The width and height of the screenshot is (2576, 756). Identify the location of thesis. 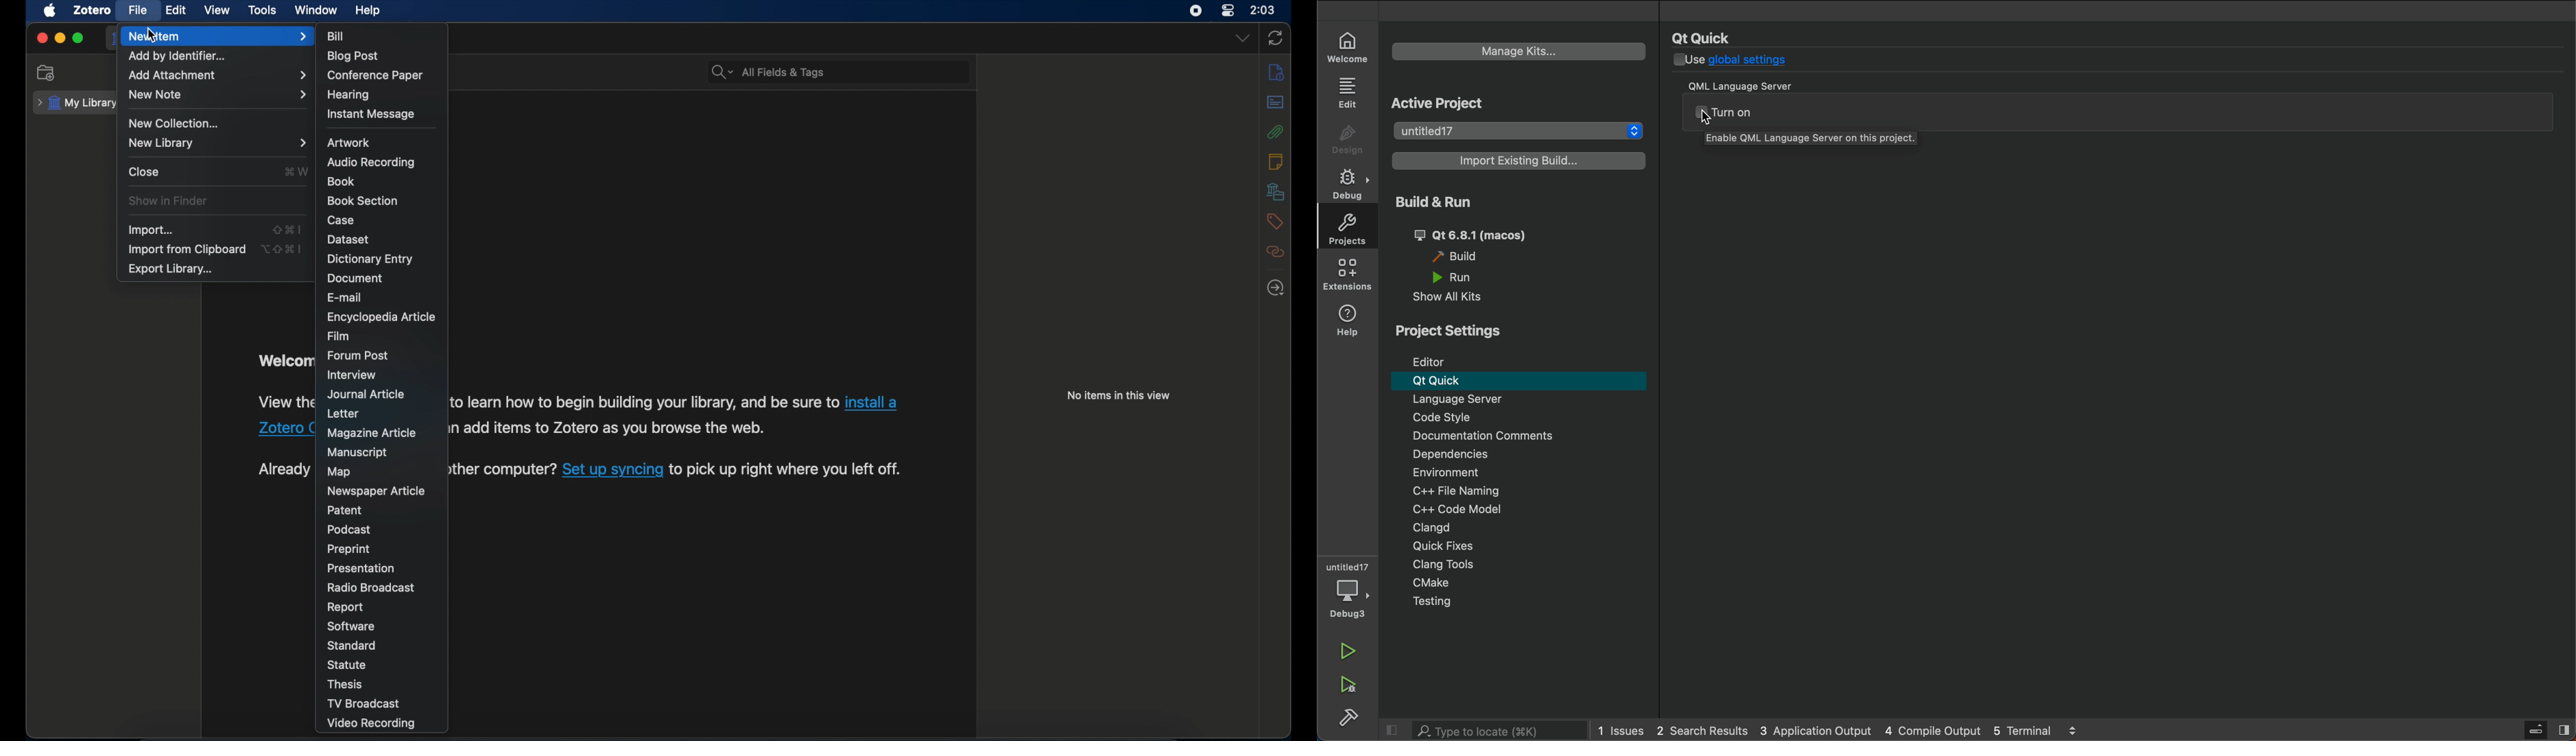
(343, 684).